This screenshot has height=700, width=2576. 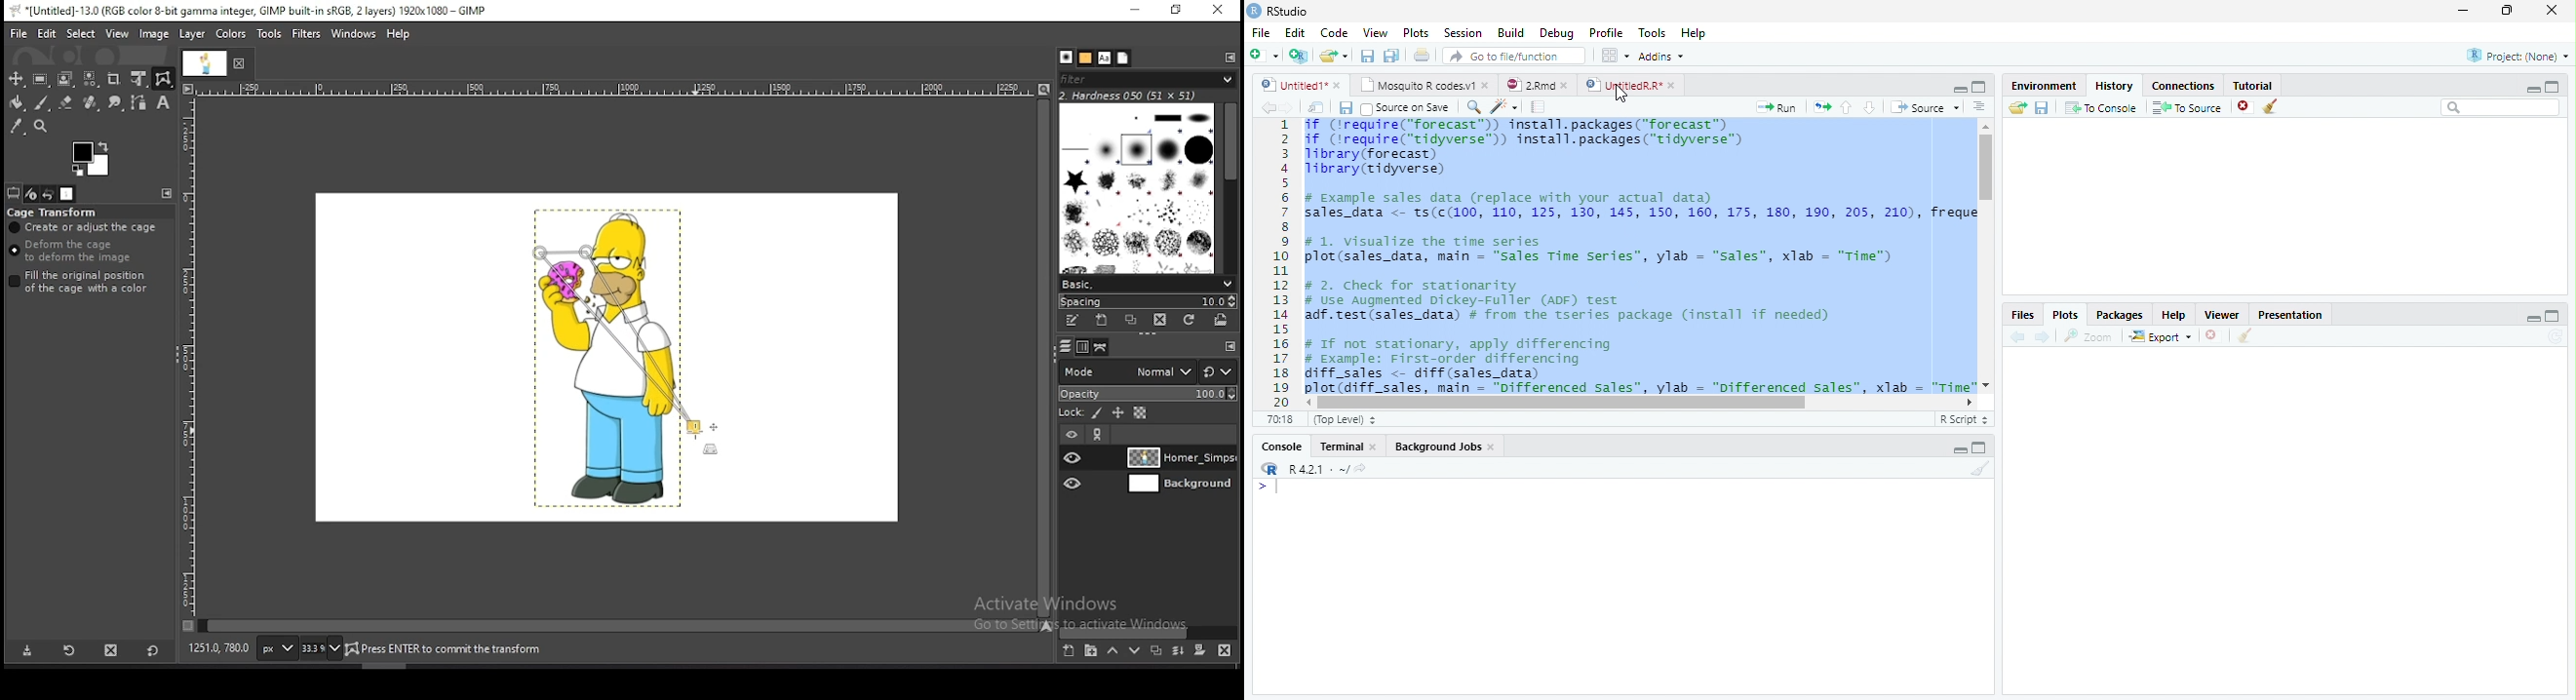 I want to click on Build, so click(x=1511, y=32).